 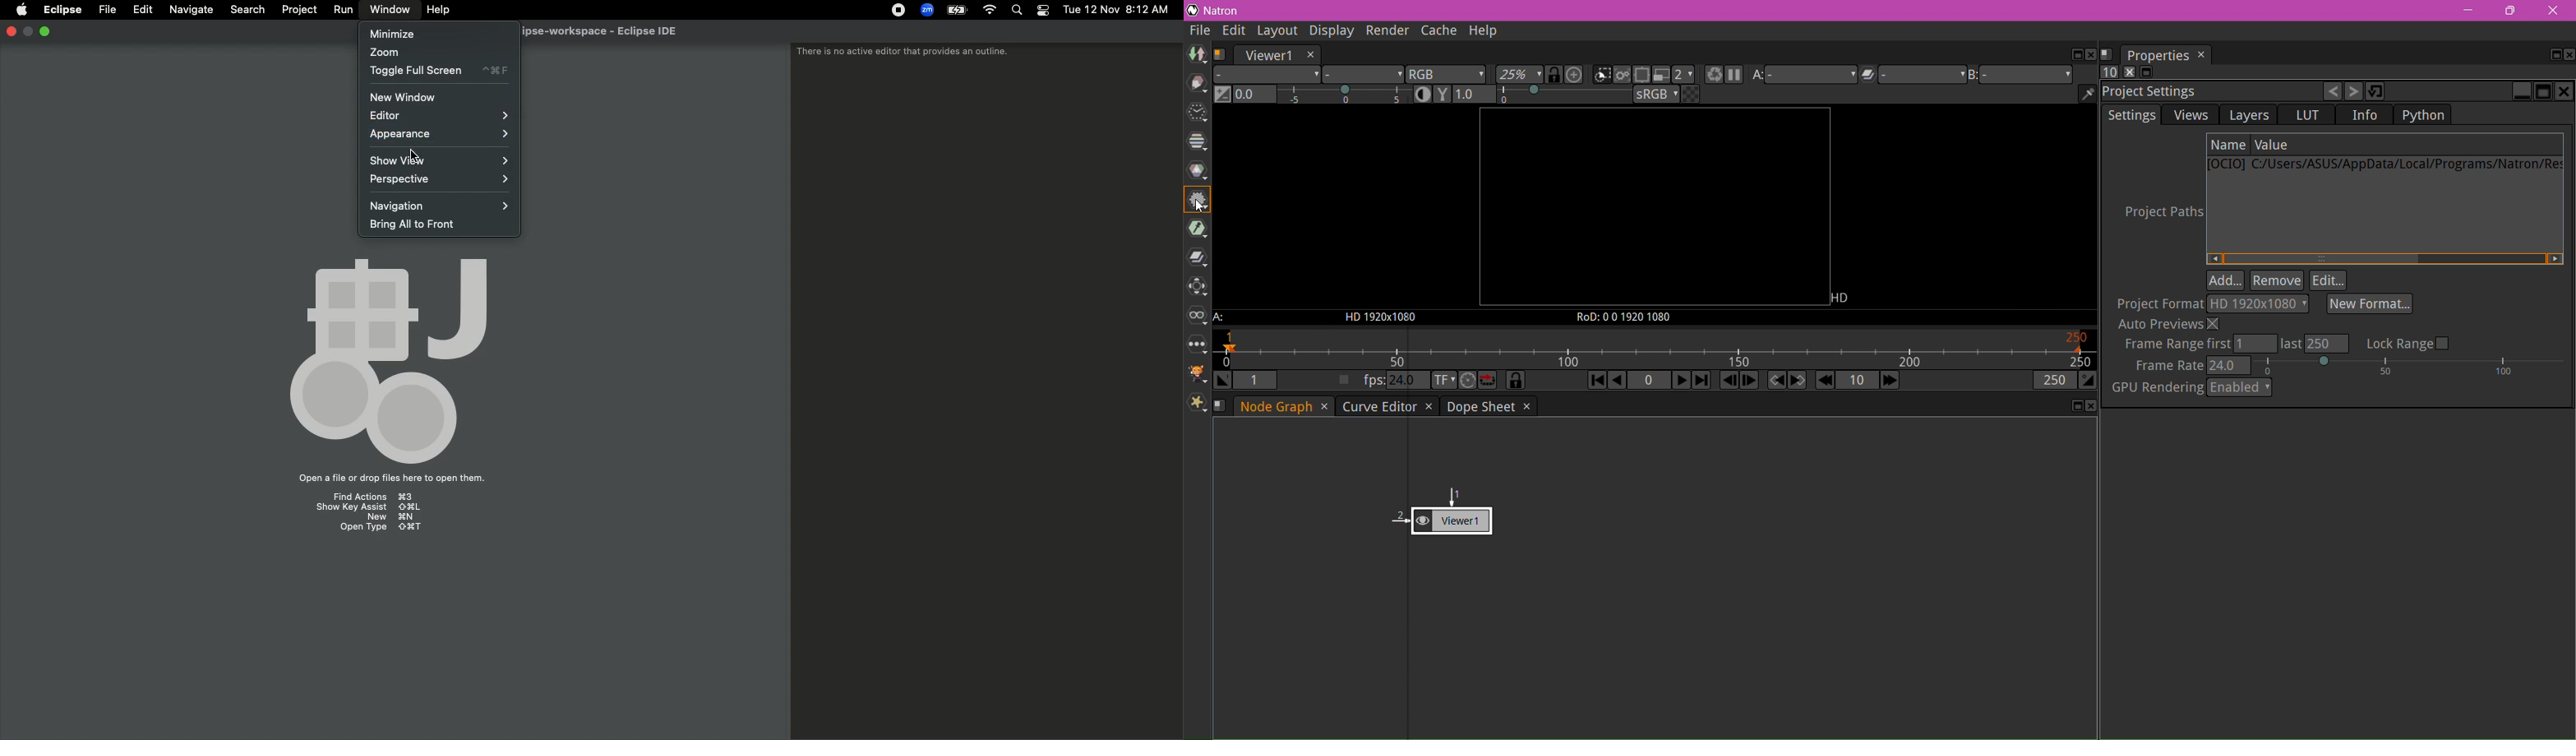 I want to click on Image Format, so click(x=1377, y=318).